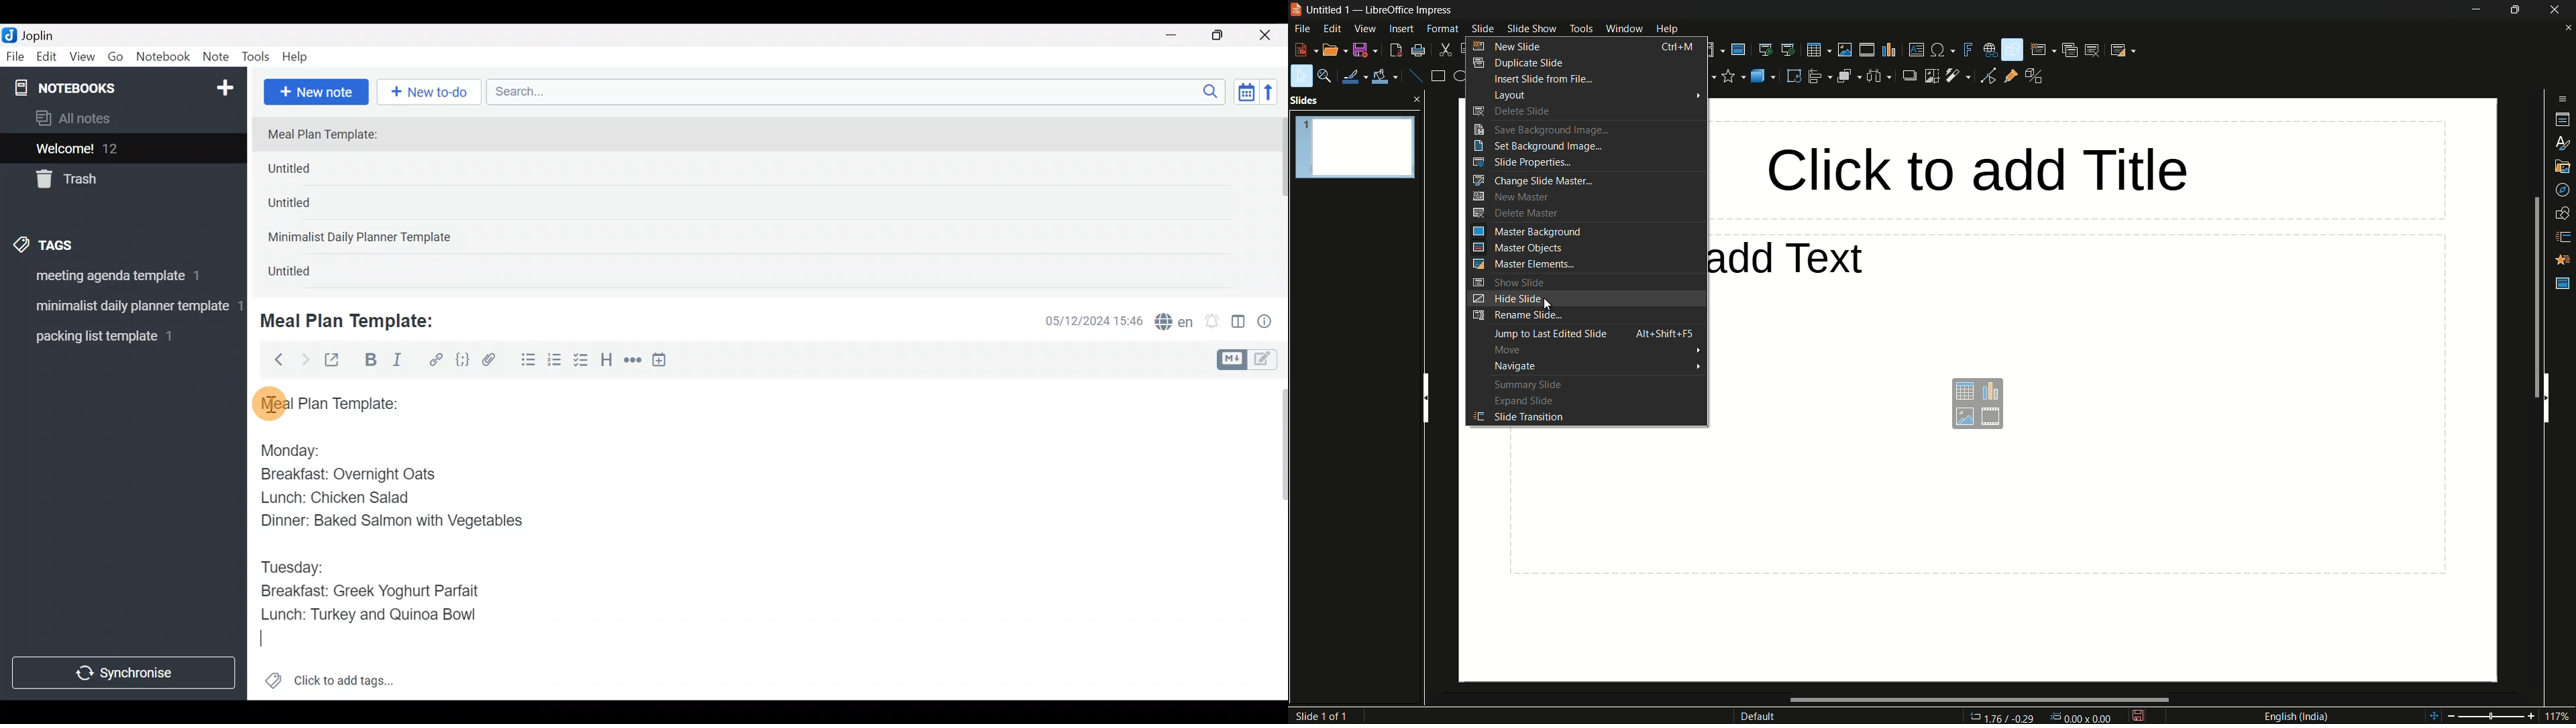  I want to click on Attach file, so click(493, 361).